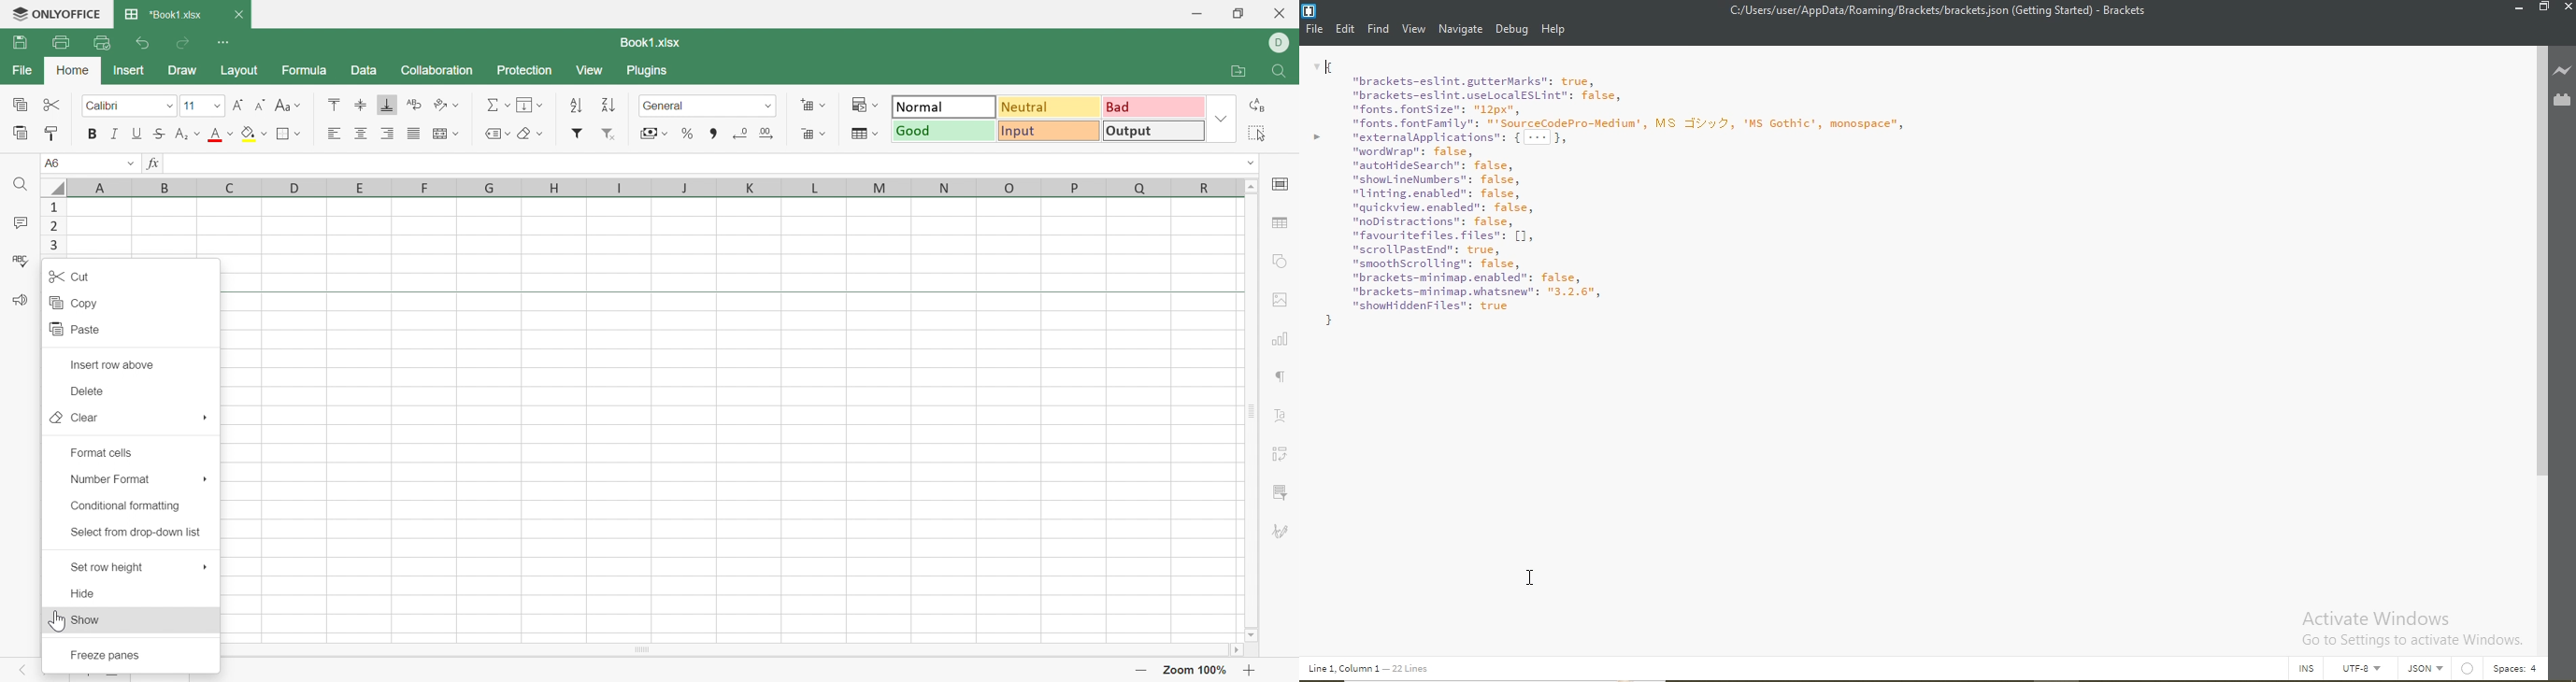  Describe the element at coordinates (1279, 493) in the screenshot. I see `Slicer settings` at that location.